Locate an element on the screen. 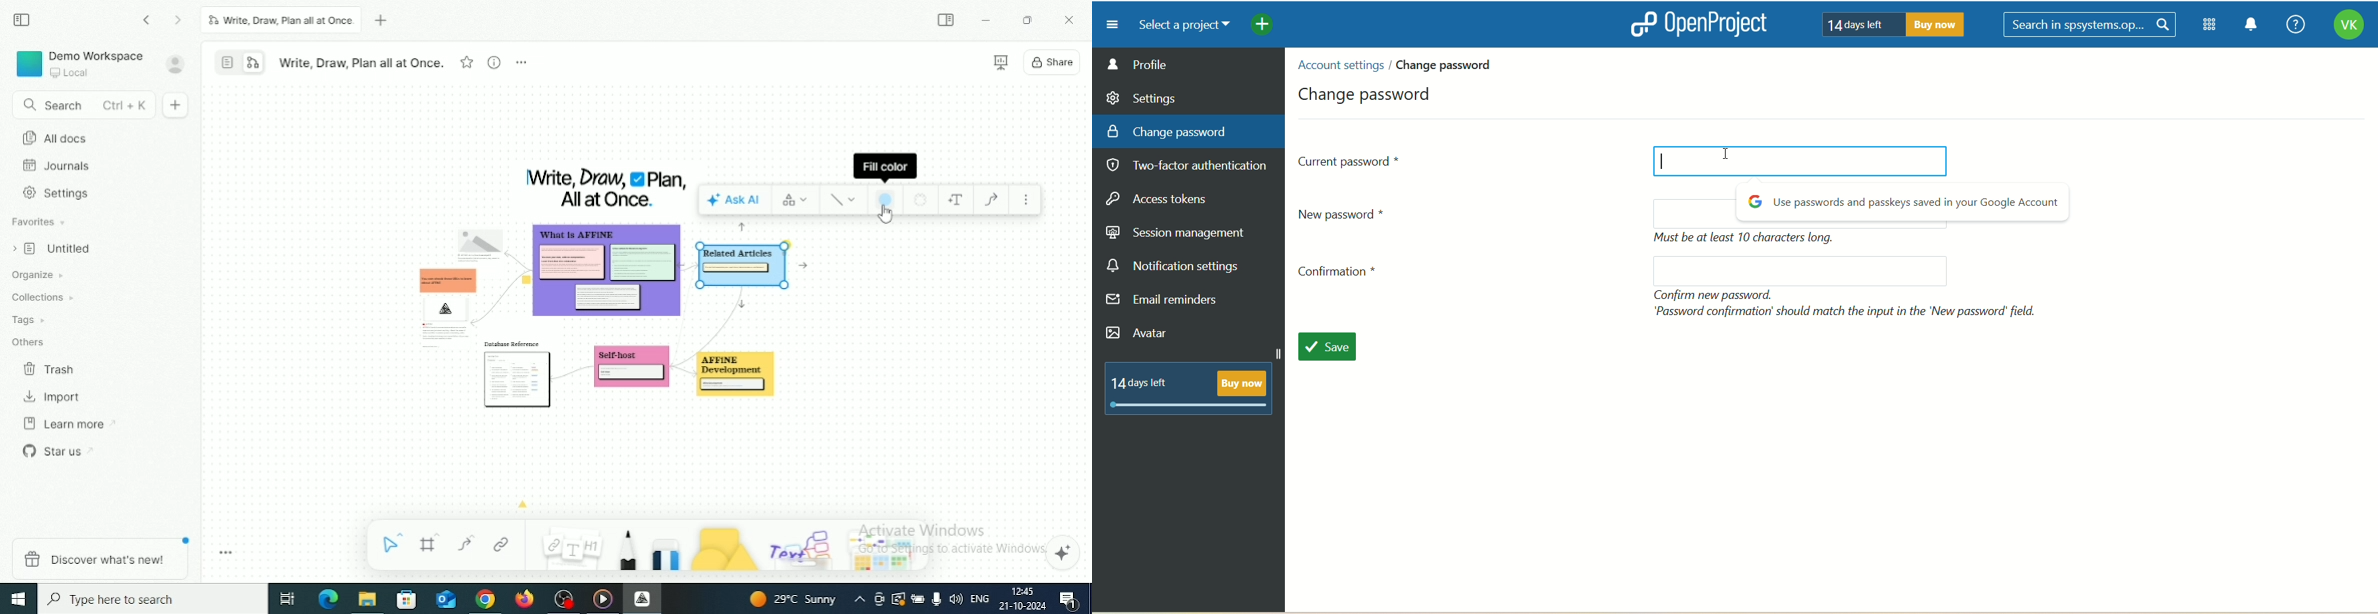 This screenshot has height=616, width=2380. Task View is located at coordinates (287, 599).